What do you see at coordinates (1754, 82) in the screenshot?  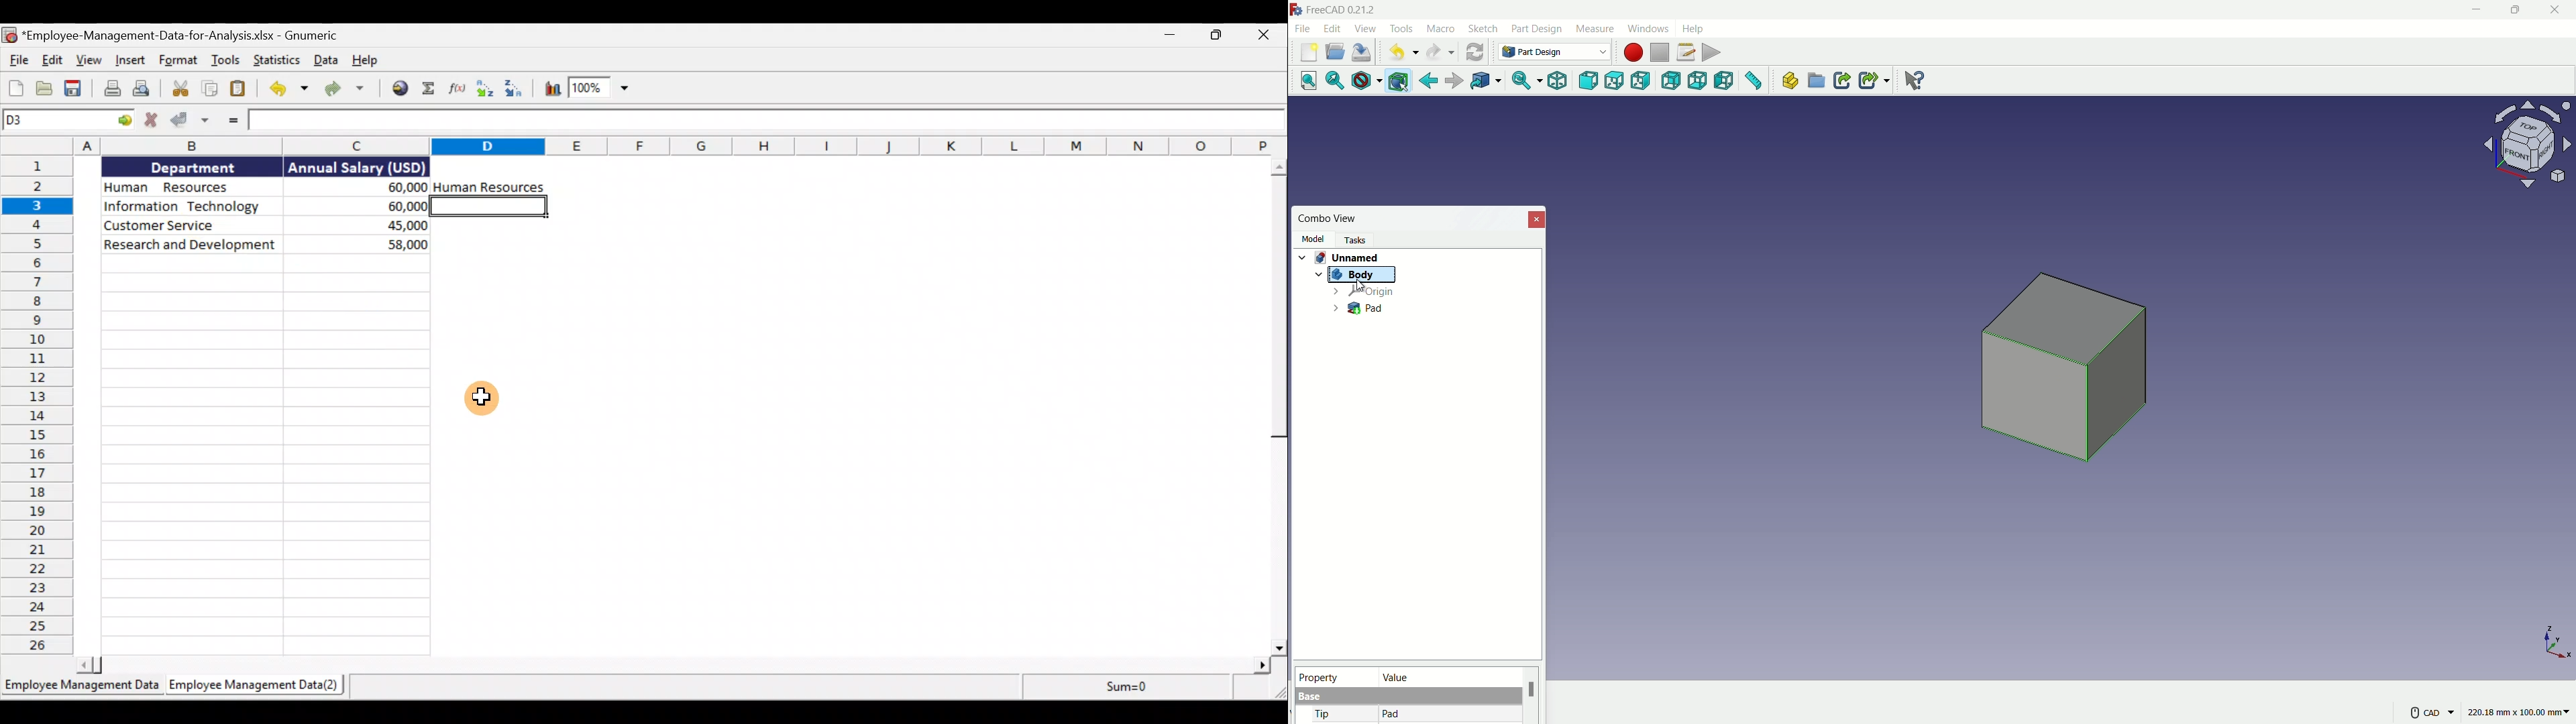 I see `measure` at bounding box center [1754, 82].